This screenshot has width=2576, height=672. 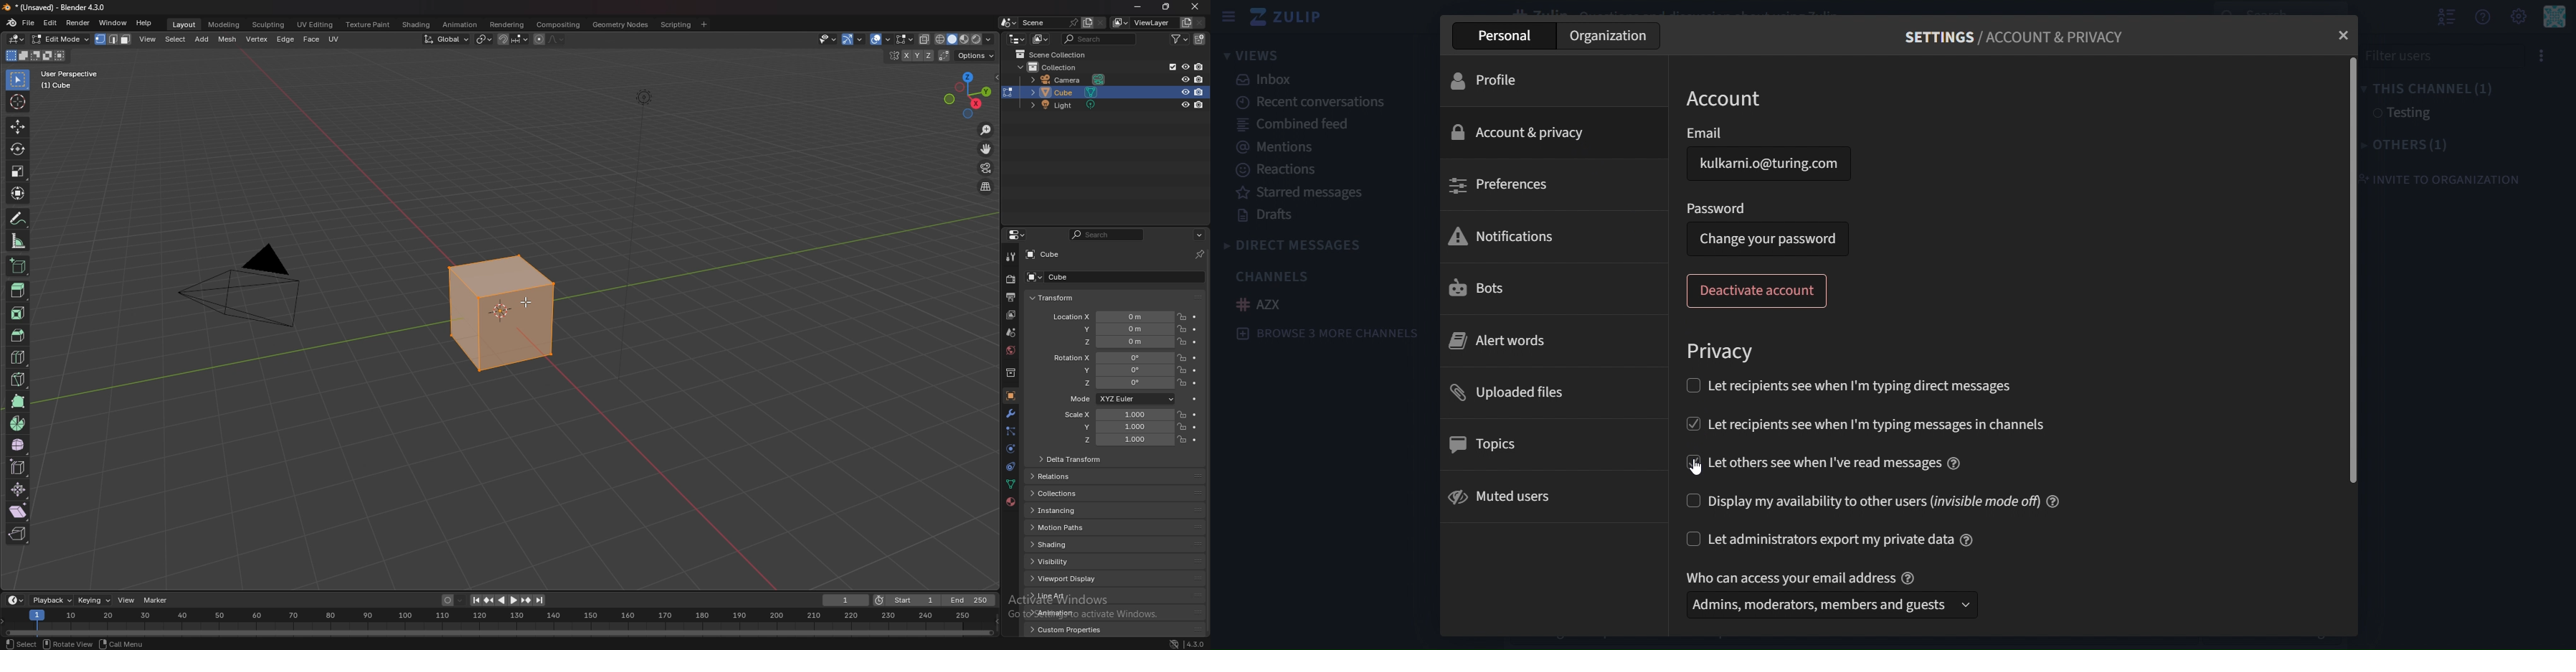 What do you see at coordinates (1502, 496) in the screenshot?
I see `muted users` at bounding box center [1502, 496].